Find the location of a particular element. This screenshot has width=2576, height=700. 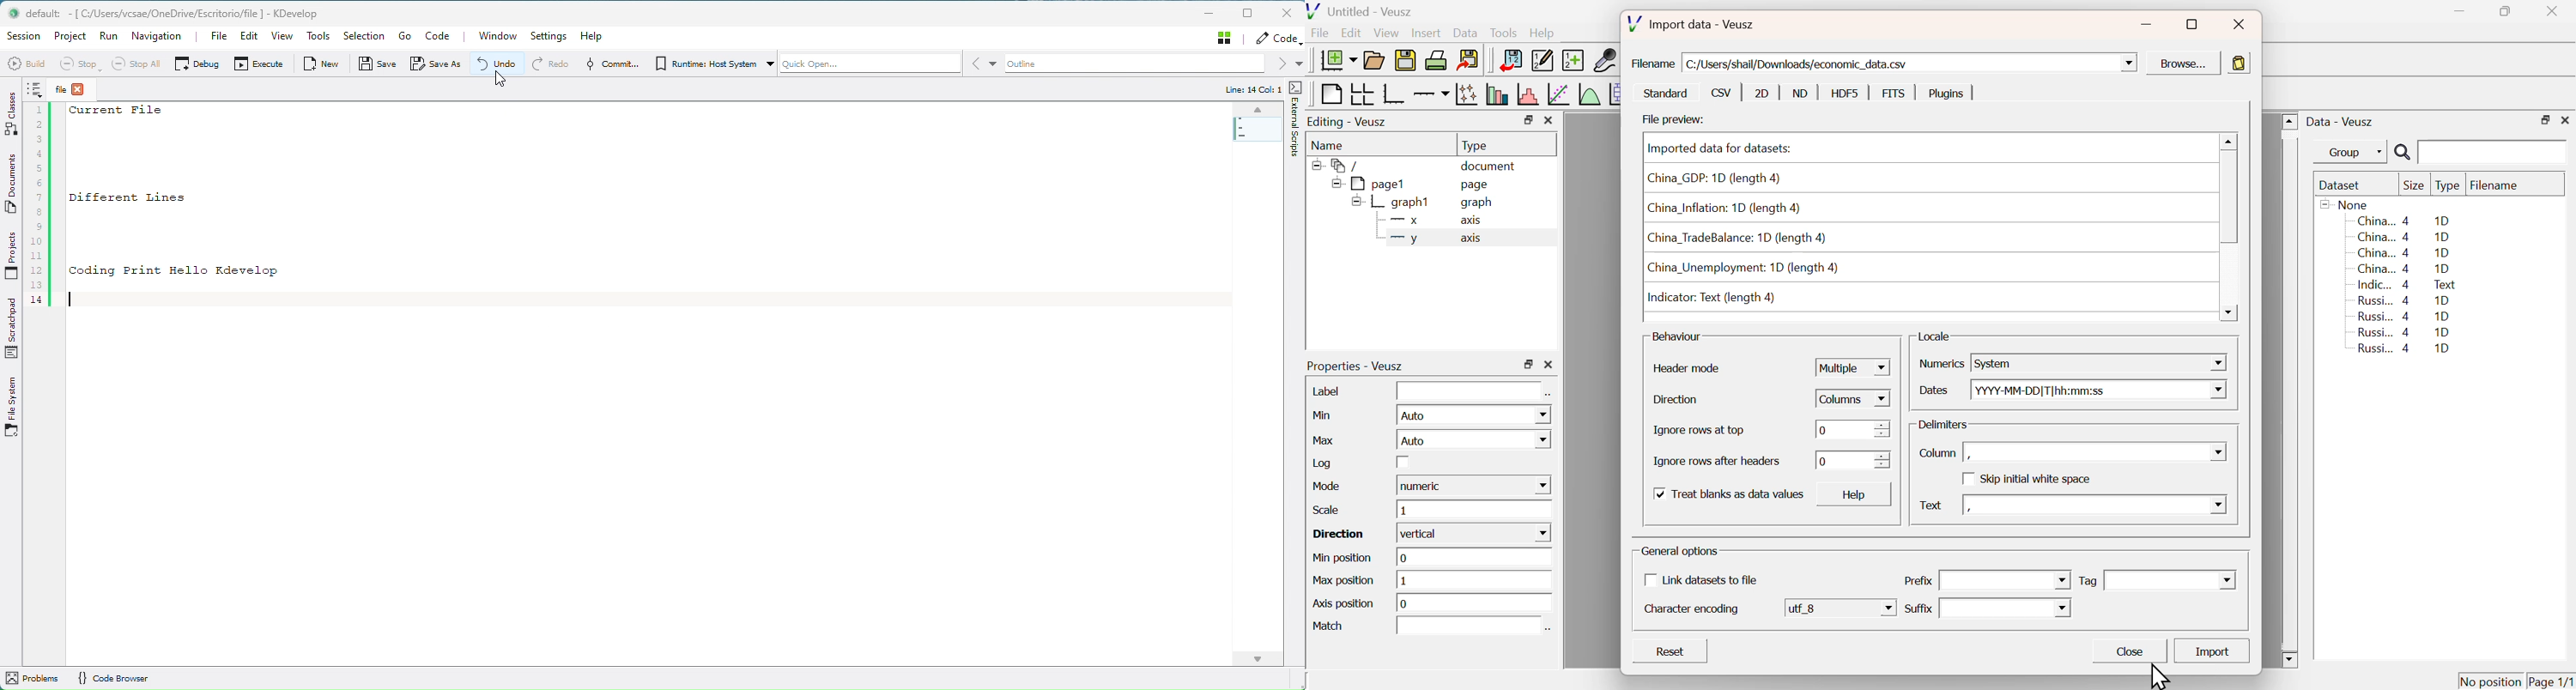

, is located at coordinates (2093, 452).